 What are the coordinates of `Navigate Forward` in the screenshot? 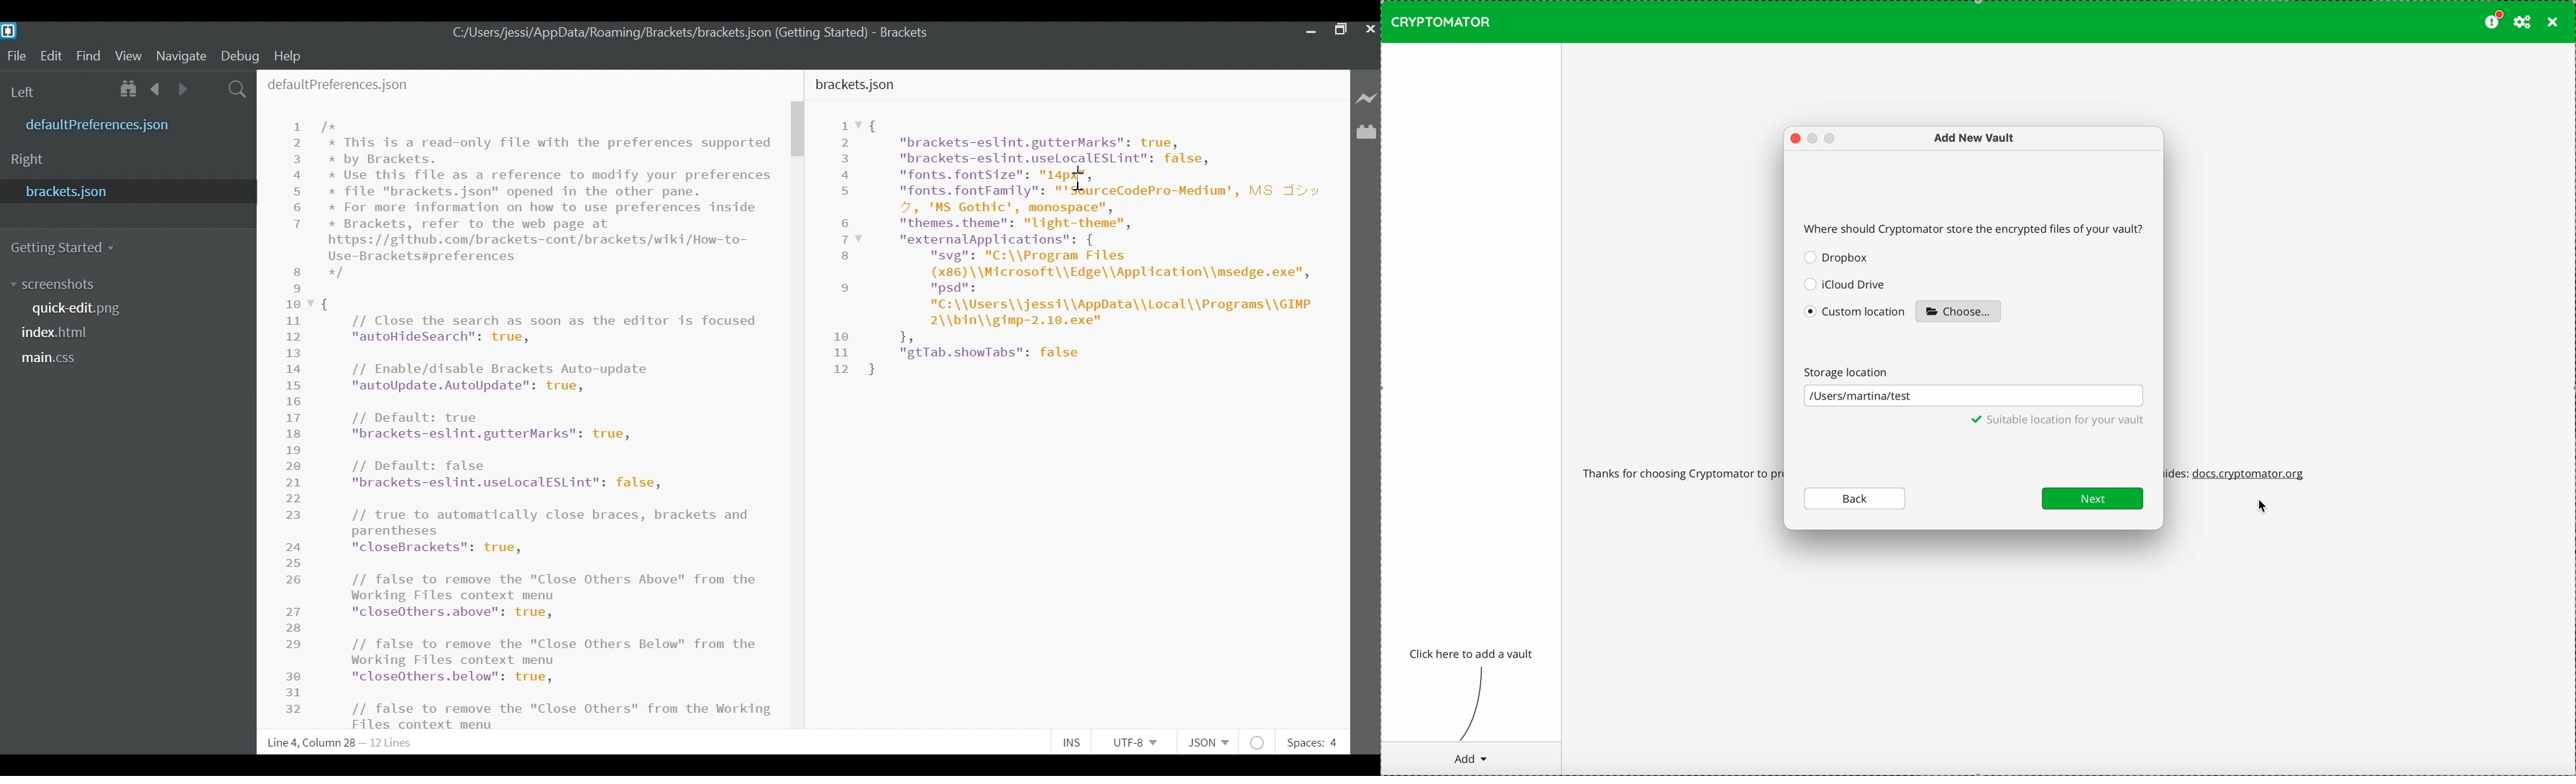 It's located at (180, 89).